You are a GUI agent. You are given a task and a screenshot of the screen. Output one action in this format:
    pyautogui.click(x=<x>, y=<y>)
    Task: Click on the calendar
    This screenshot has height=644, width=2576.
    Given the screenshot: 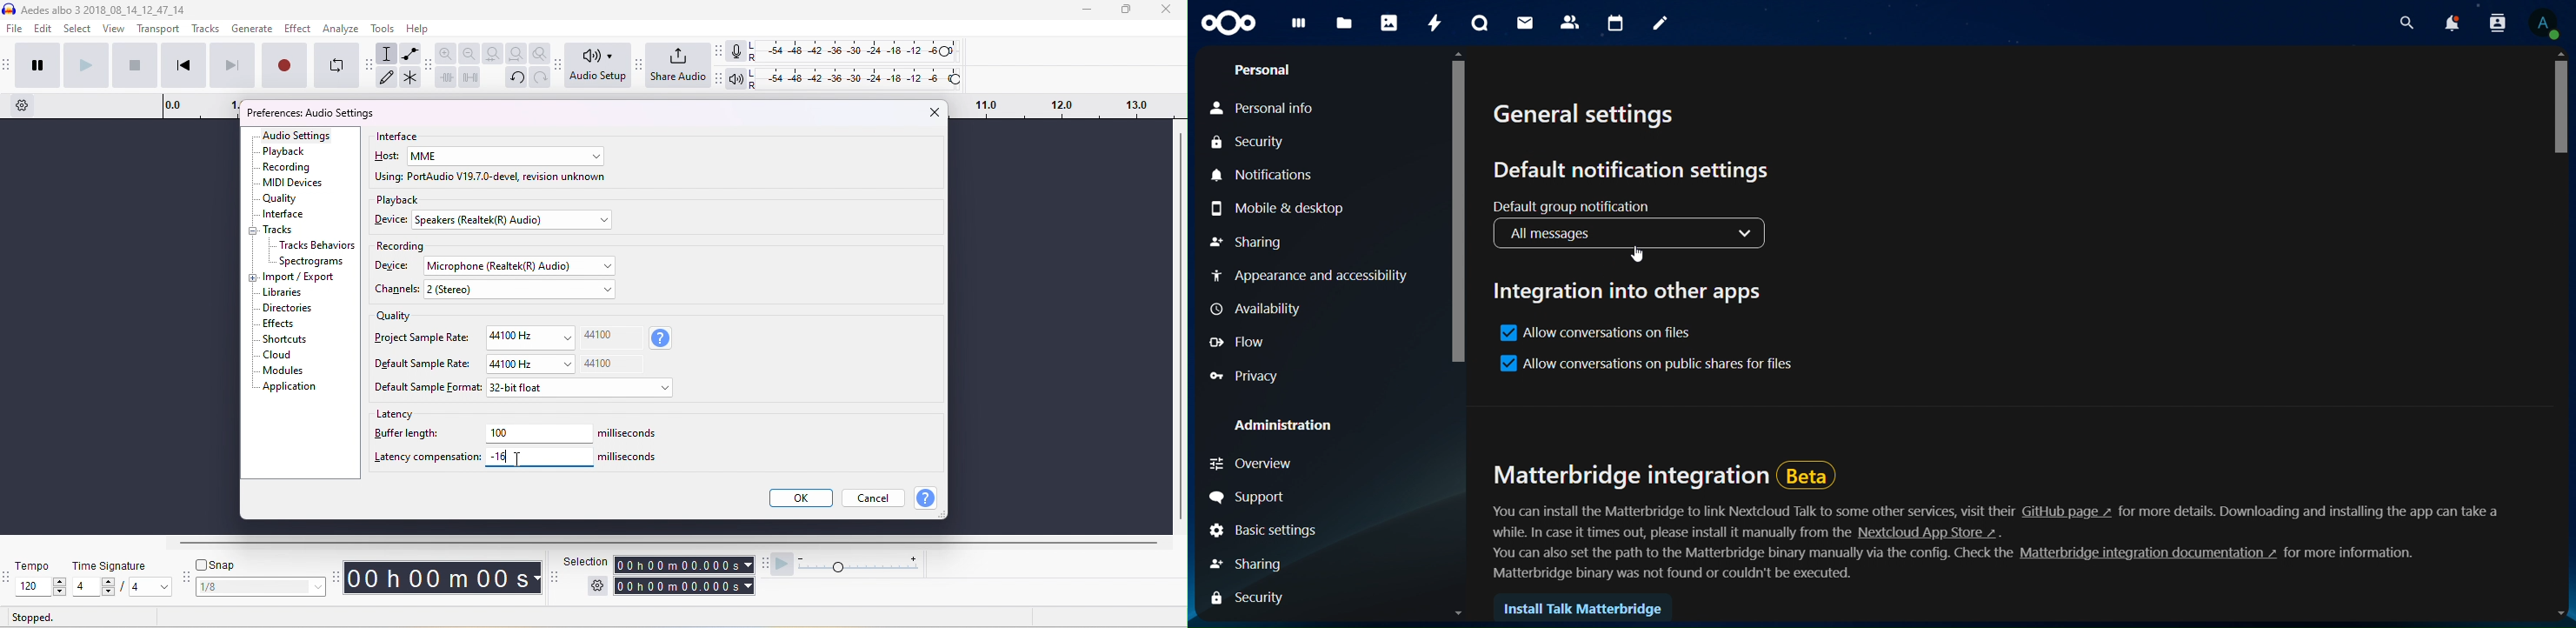 What is the action you would take?
    pyautogui.click(x=1614, y=23)
    